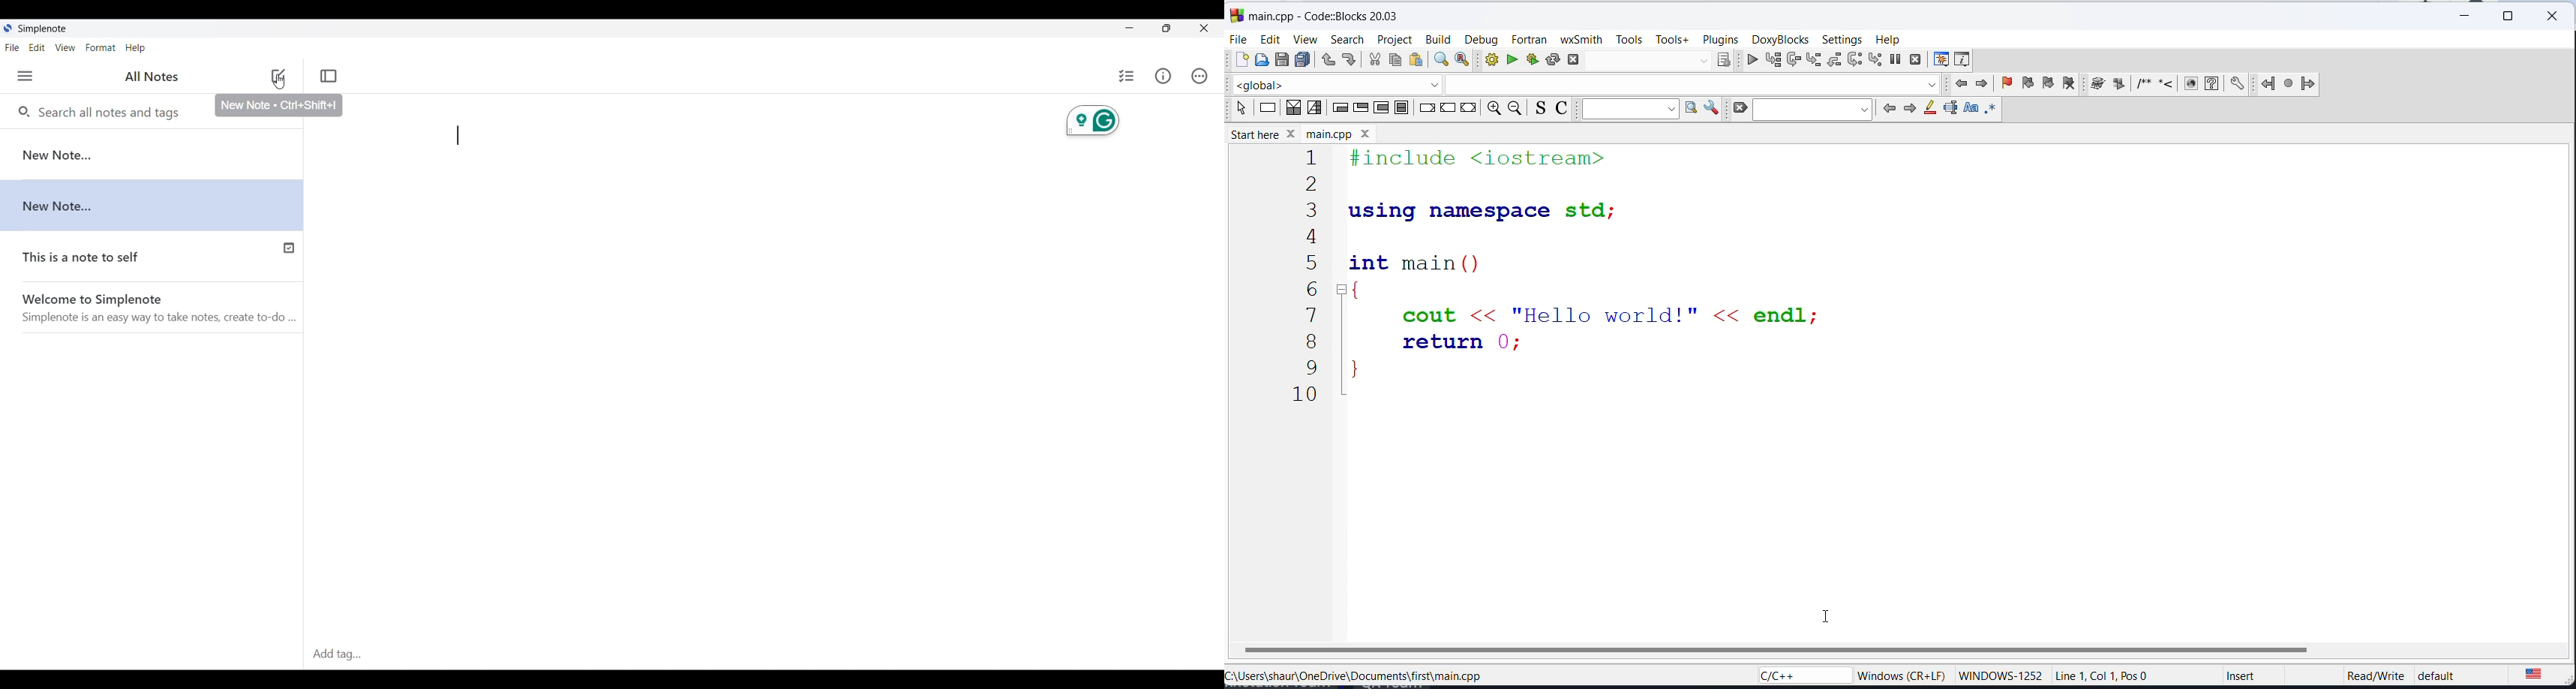  I want to click on add bookmark, so click(2005, 84).